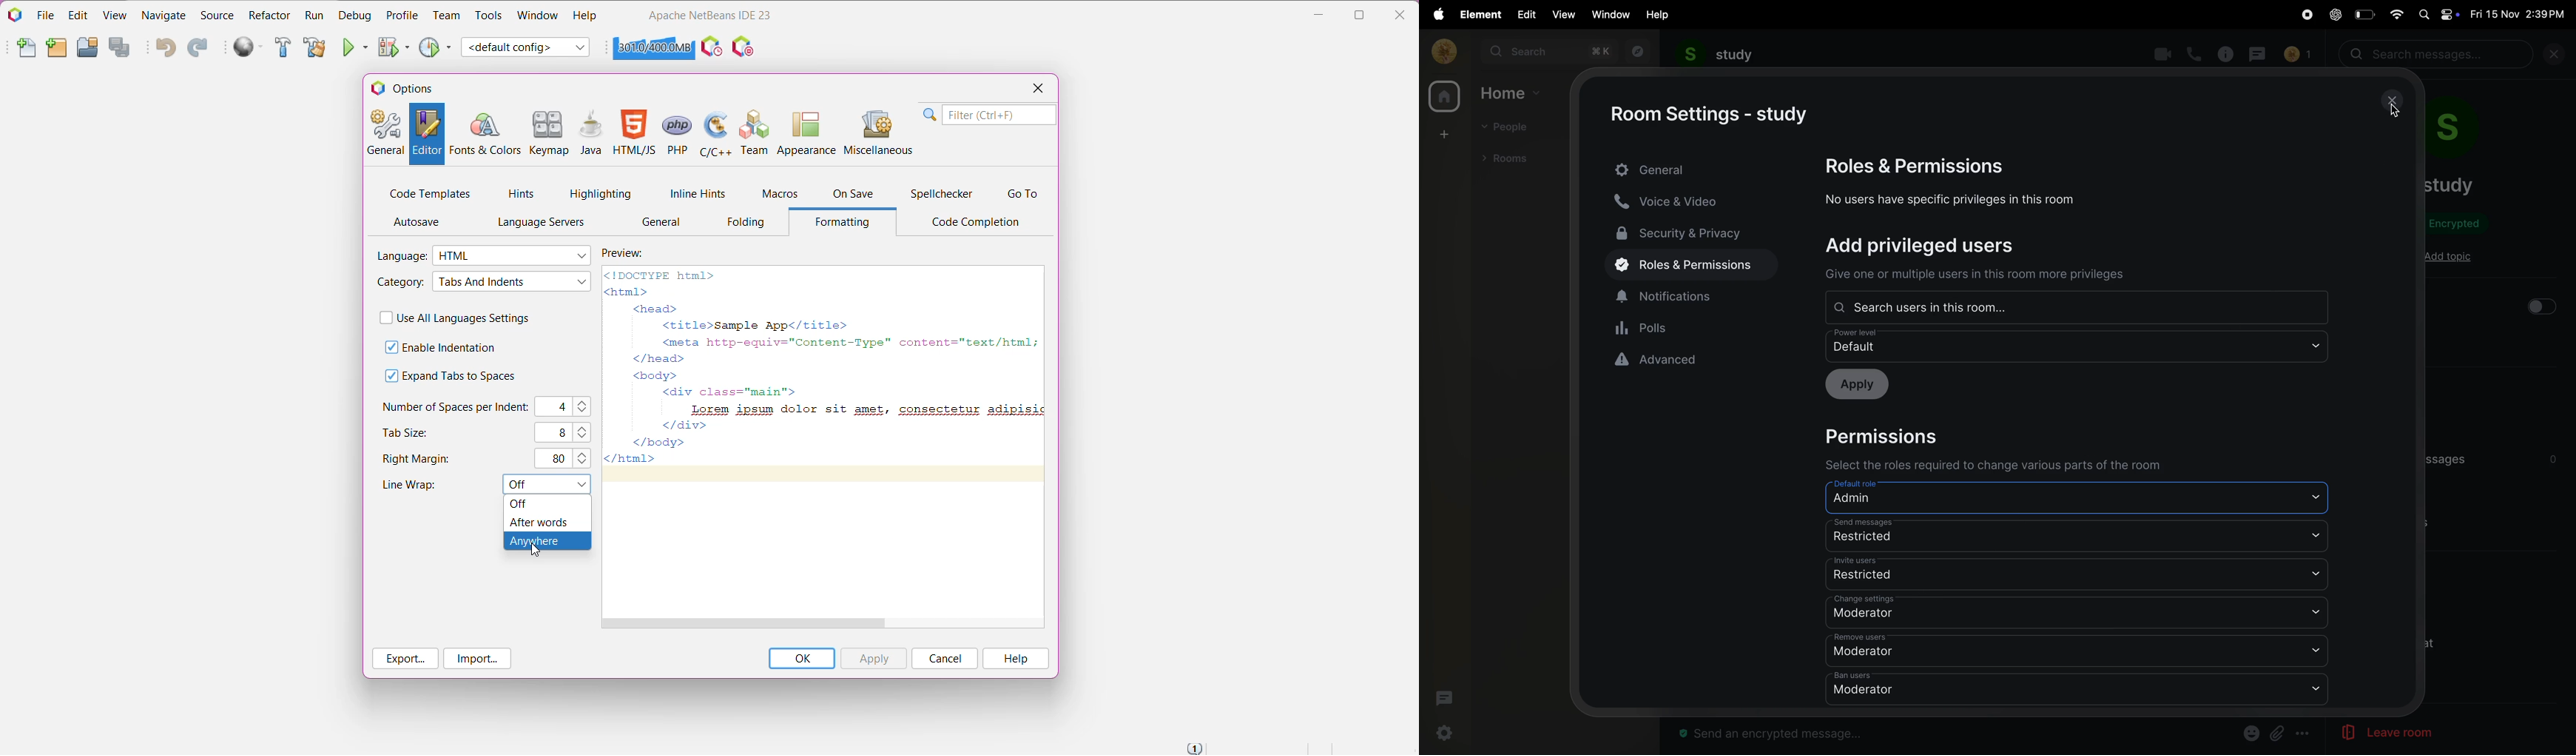  I want to click on people, so click(1510, 128).